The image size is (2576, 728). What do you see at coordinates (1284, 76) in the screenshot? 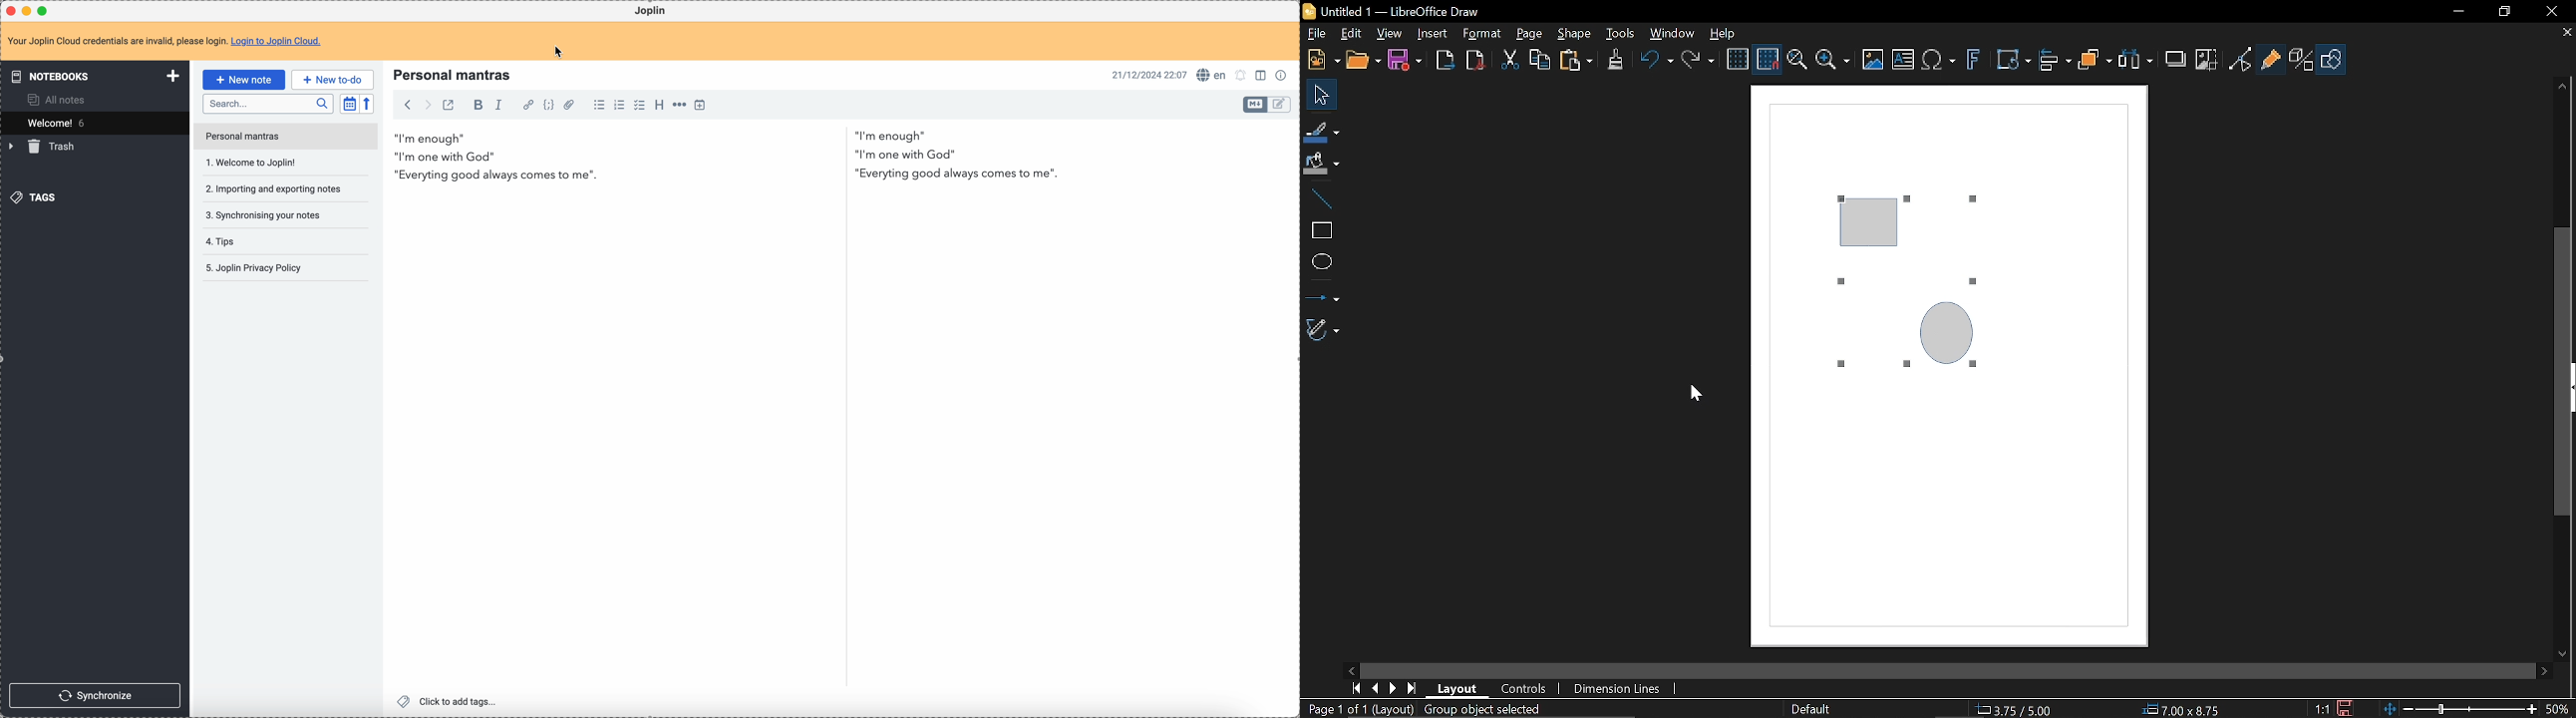
I see `note properties` at bounding box center [1284, 76].